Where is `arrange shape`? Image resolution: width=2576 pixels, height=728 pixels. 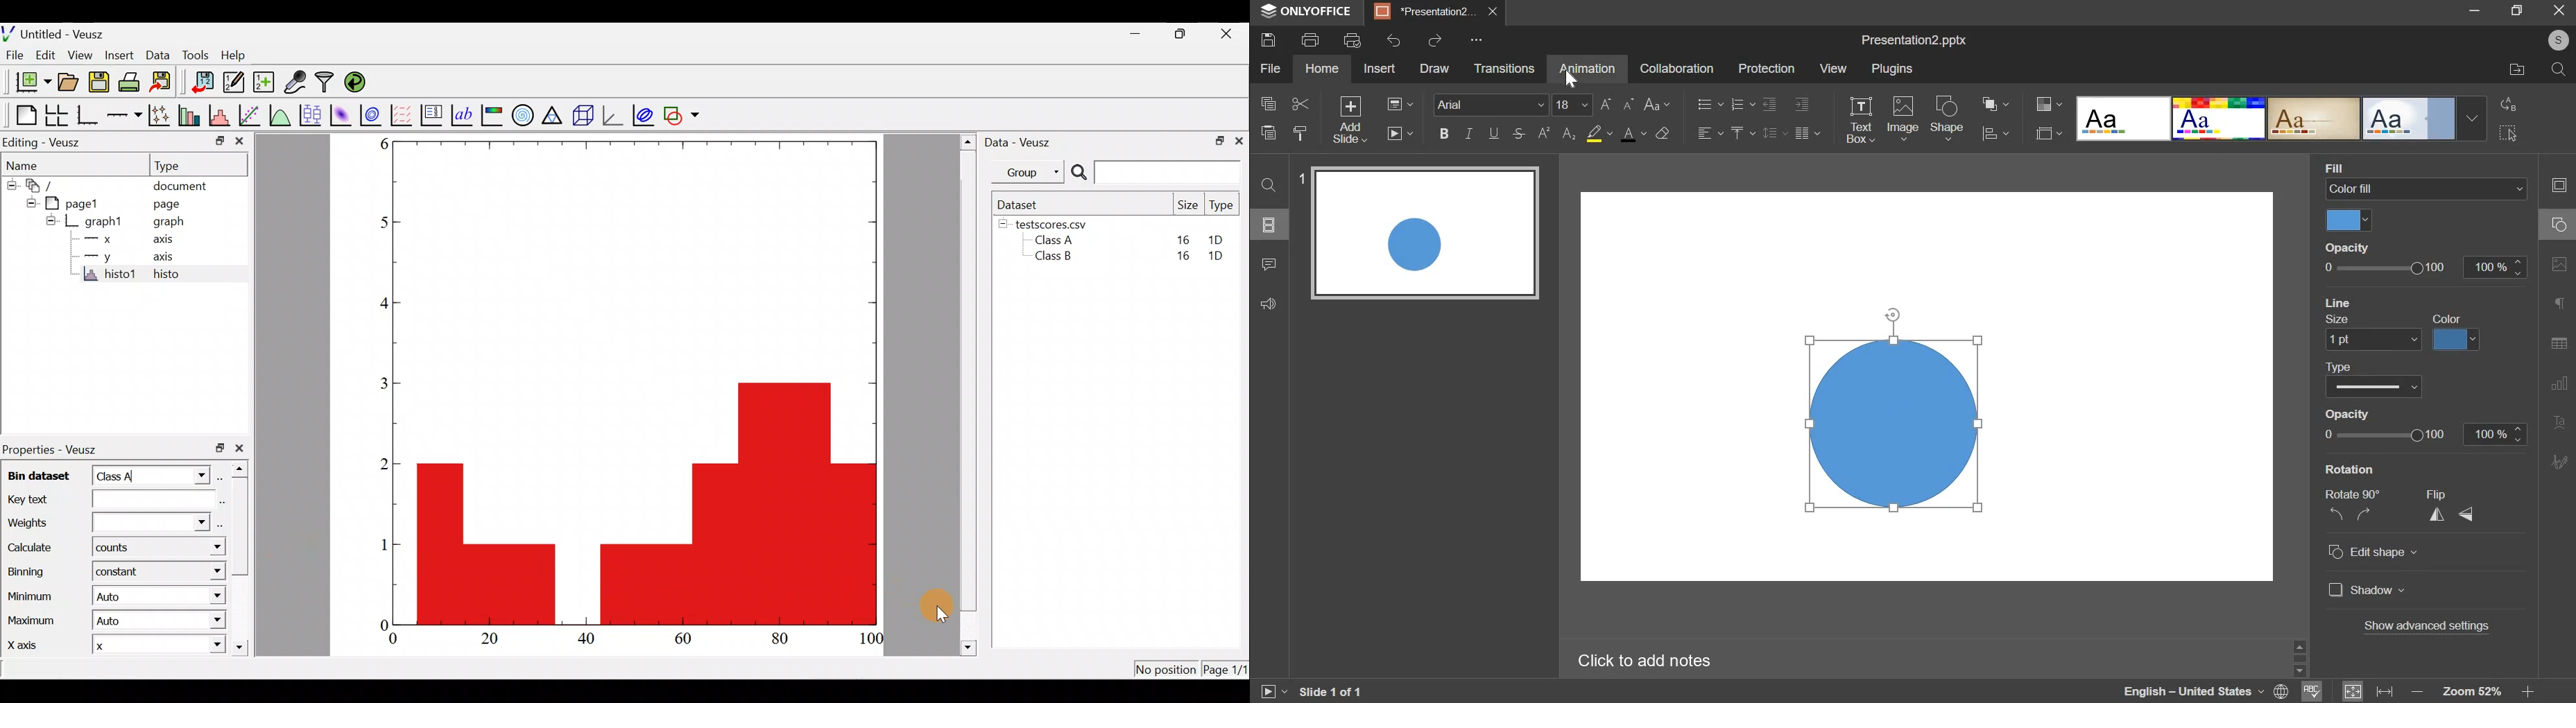 arrange shape is located at coordinates (1992, 104).